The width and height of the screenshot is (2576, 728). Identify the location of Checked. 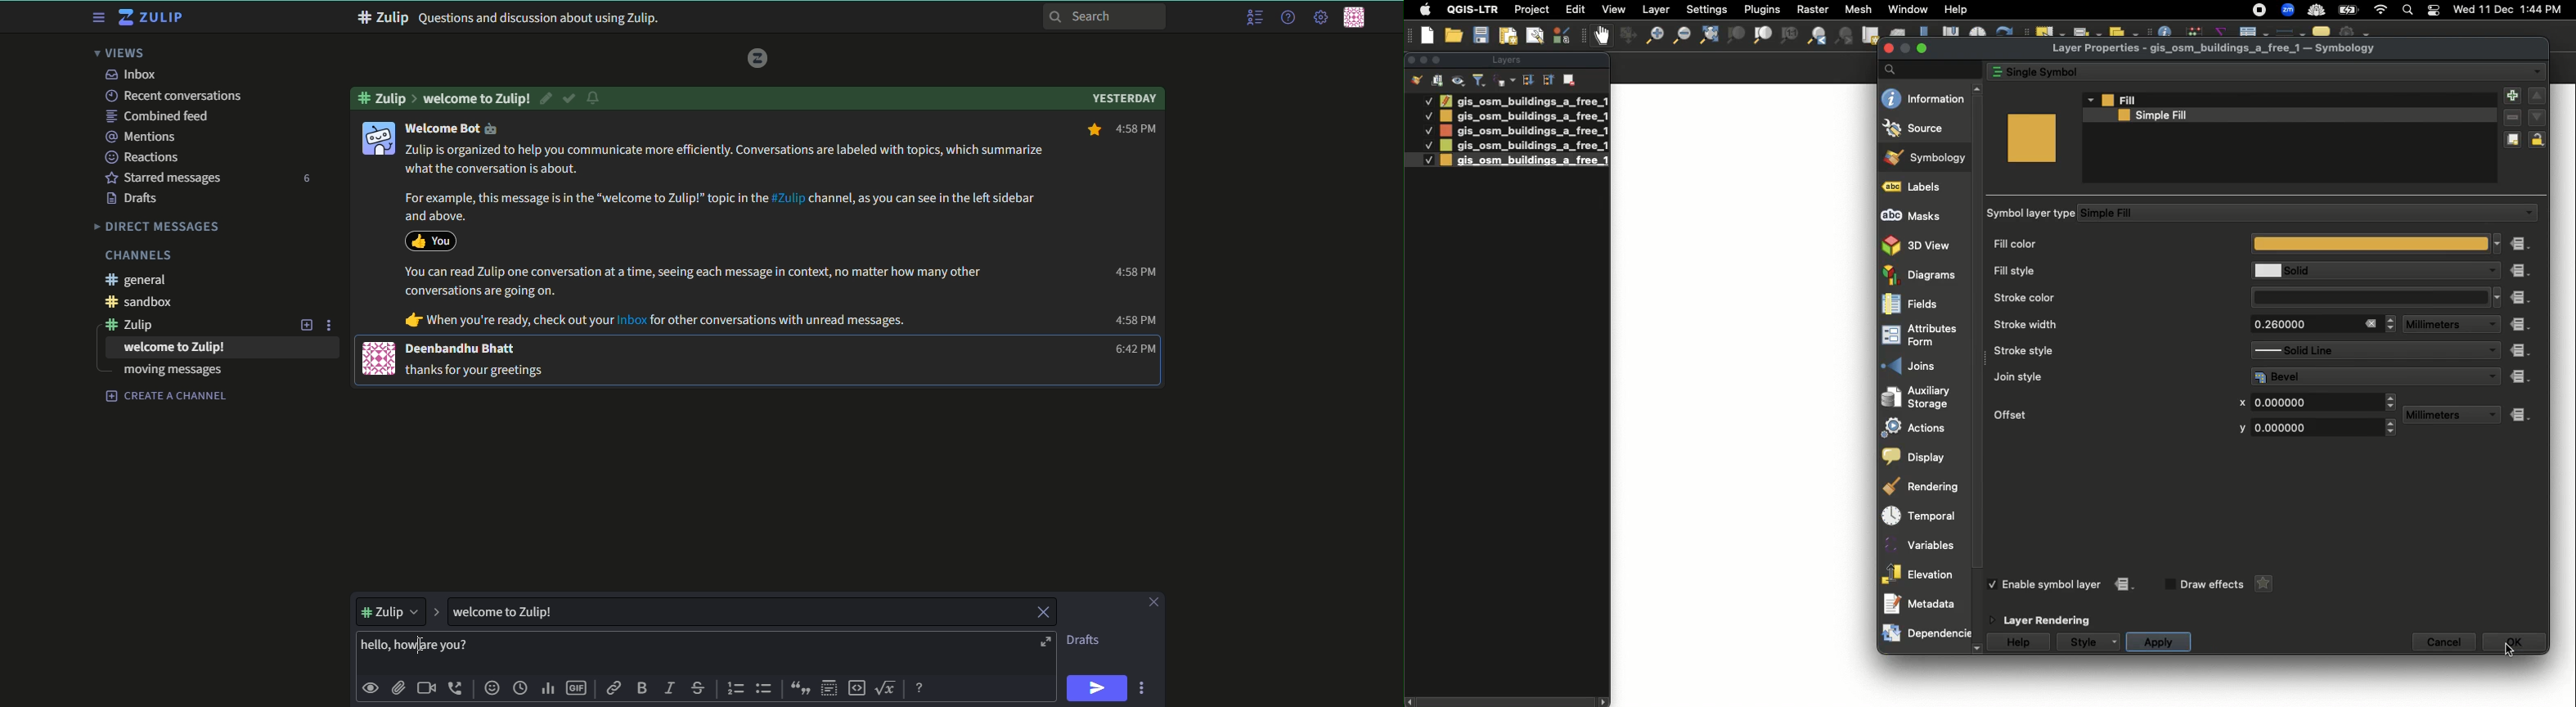
(1427, 145).